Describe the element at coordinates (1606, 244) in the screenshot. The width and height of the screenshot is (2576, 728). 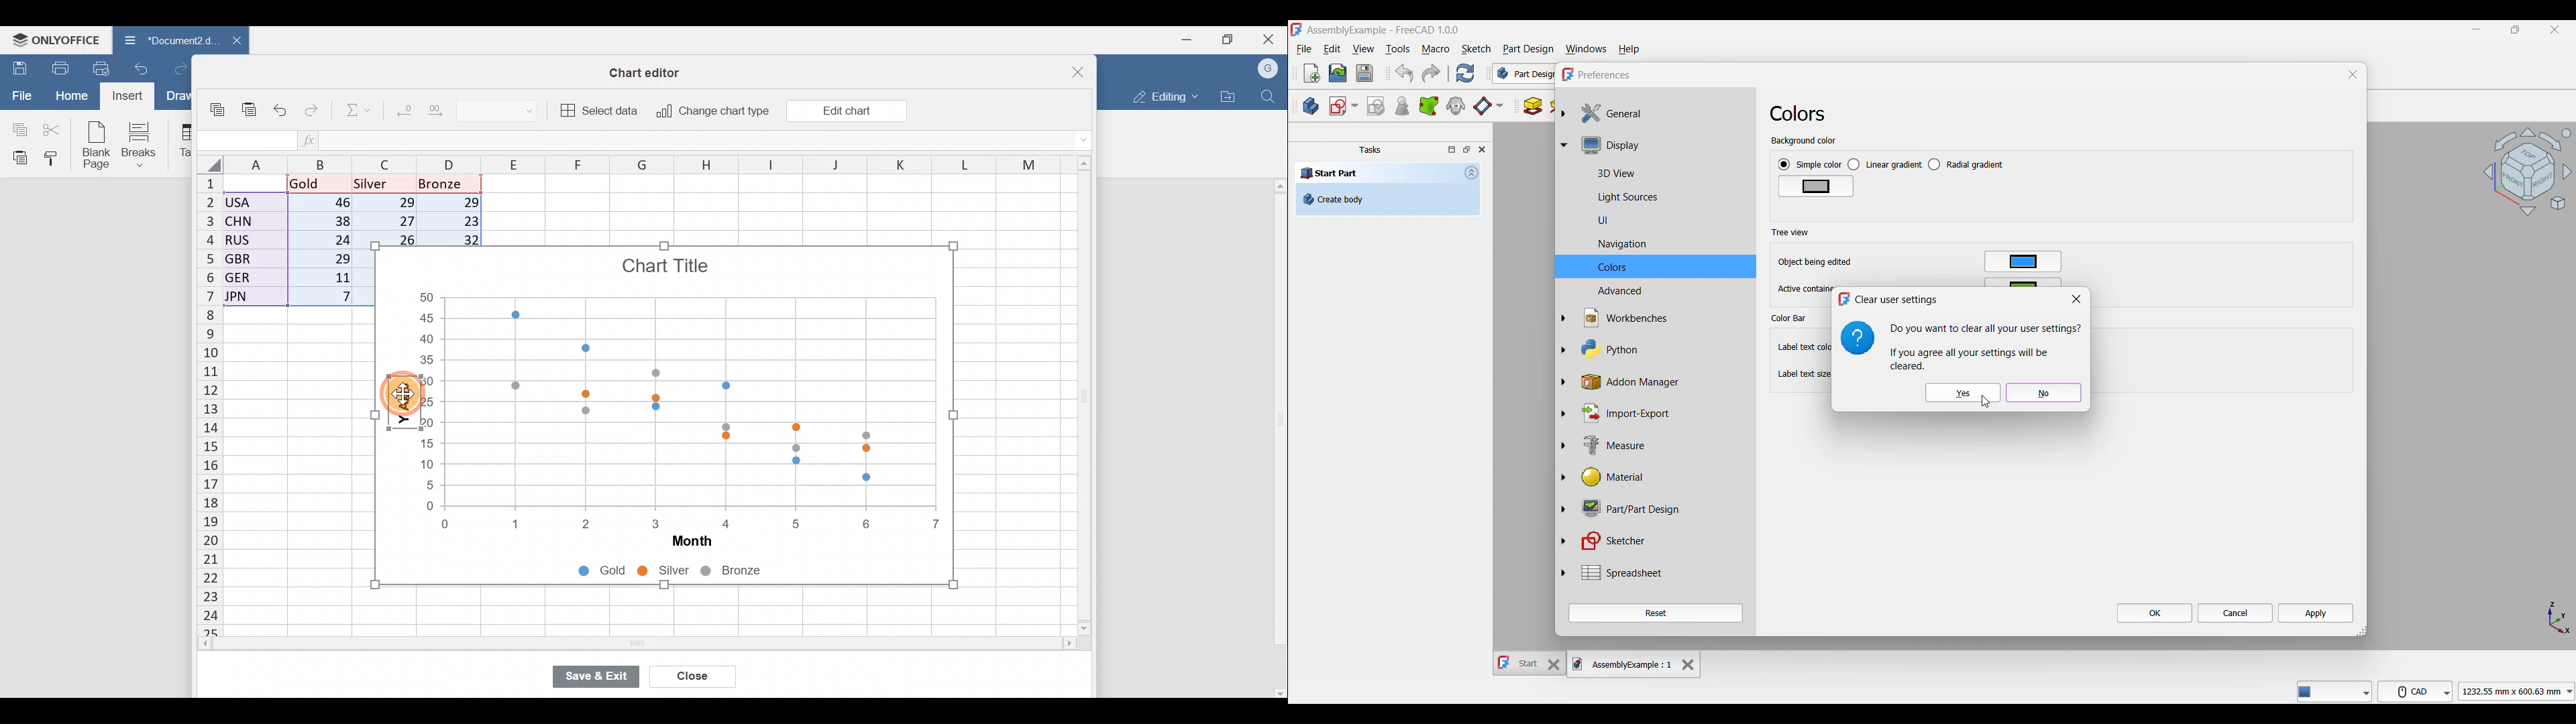
I see `Navigation` at that location.